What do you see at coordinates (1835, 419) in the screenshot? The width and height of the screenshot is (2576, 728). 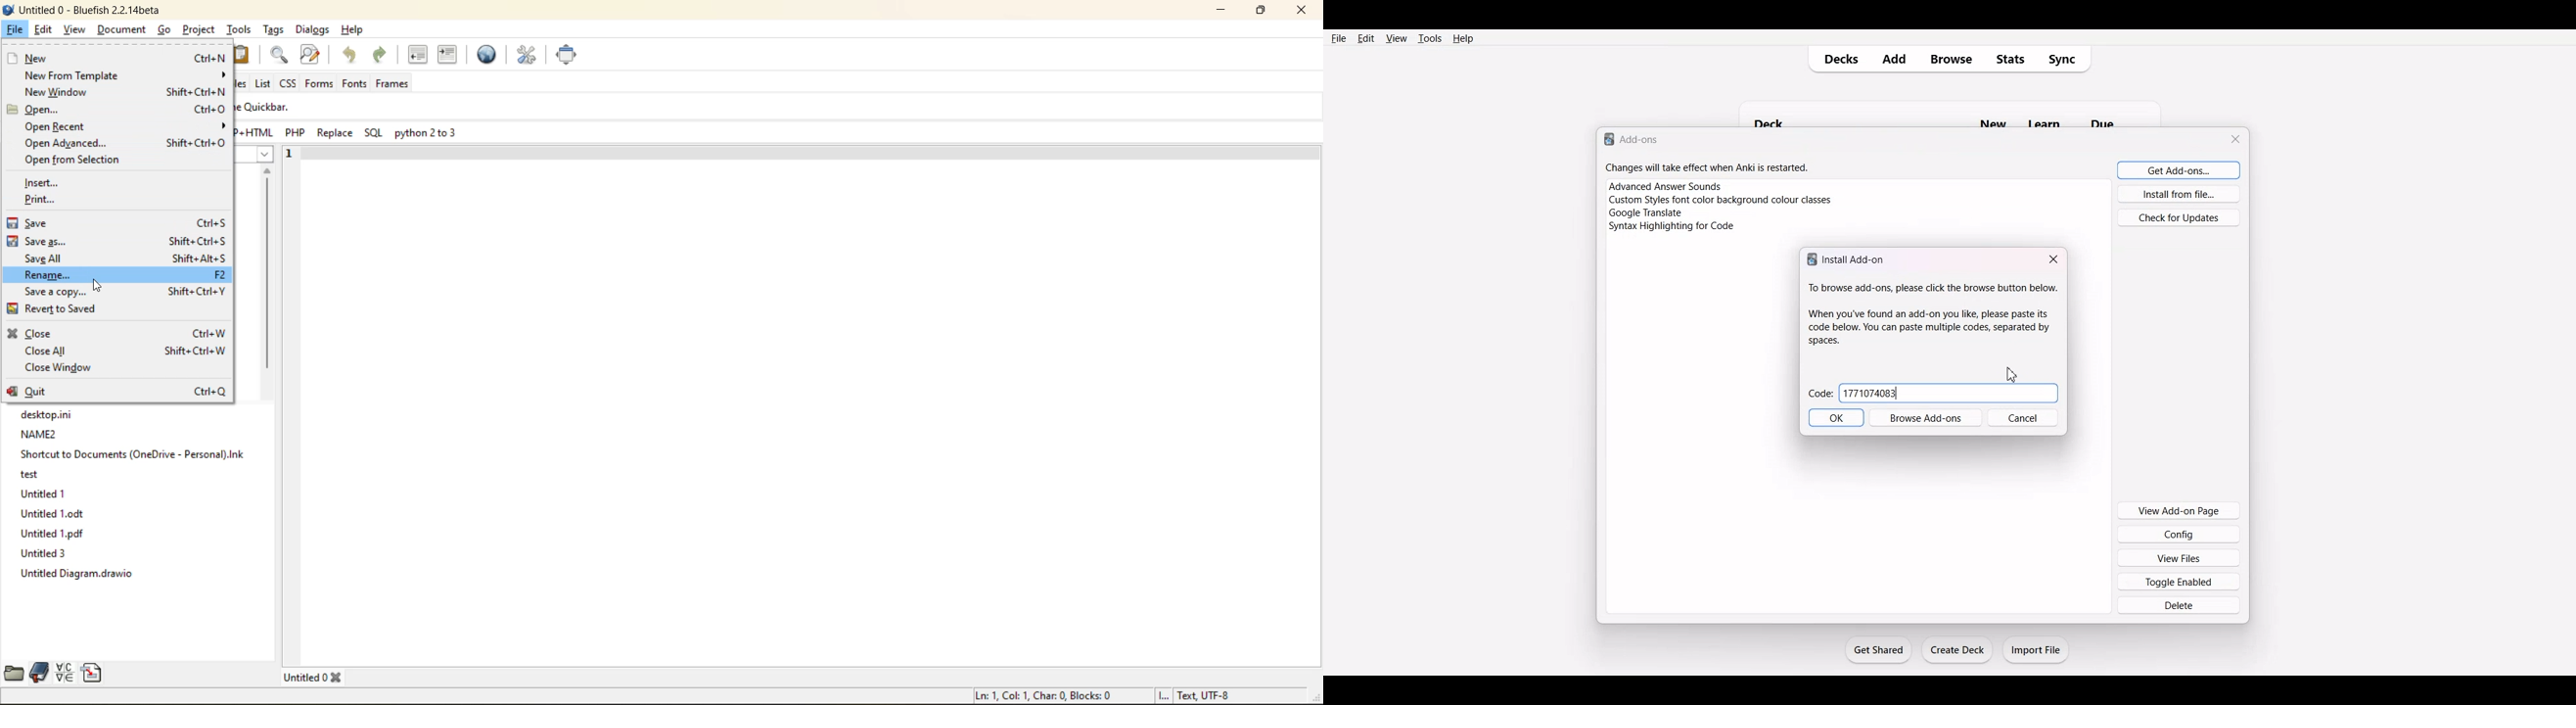 I see `OK` at bounding box center [1835, 419].